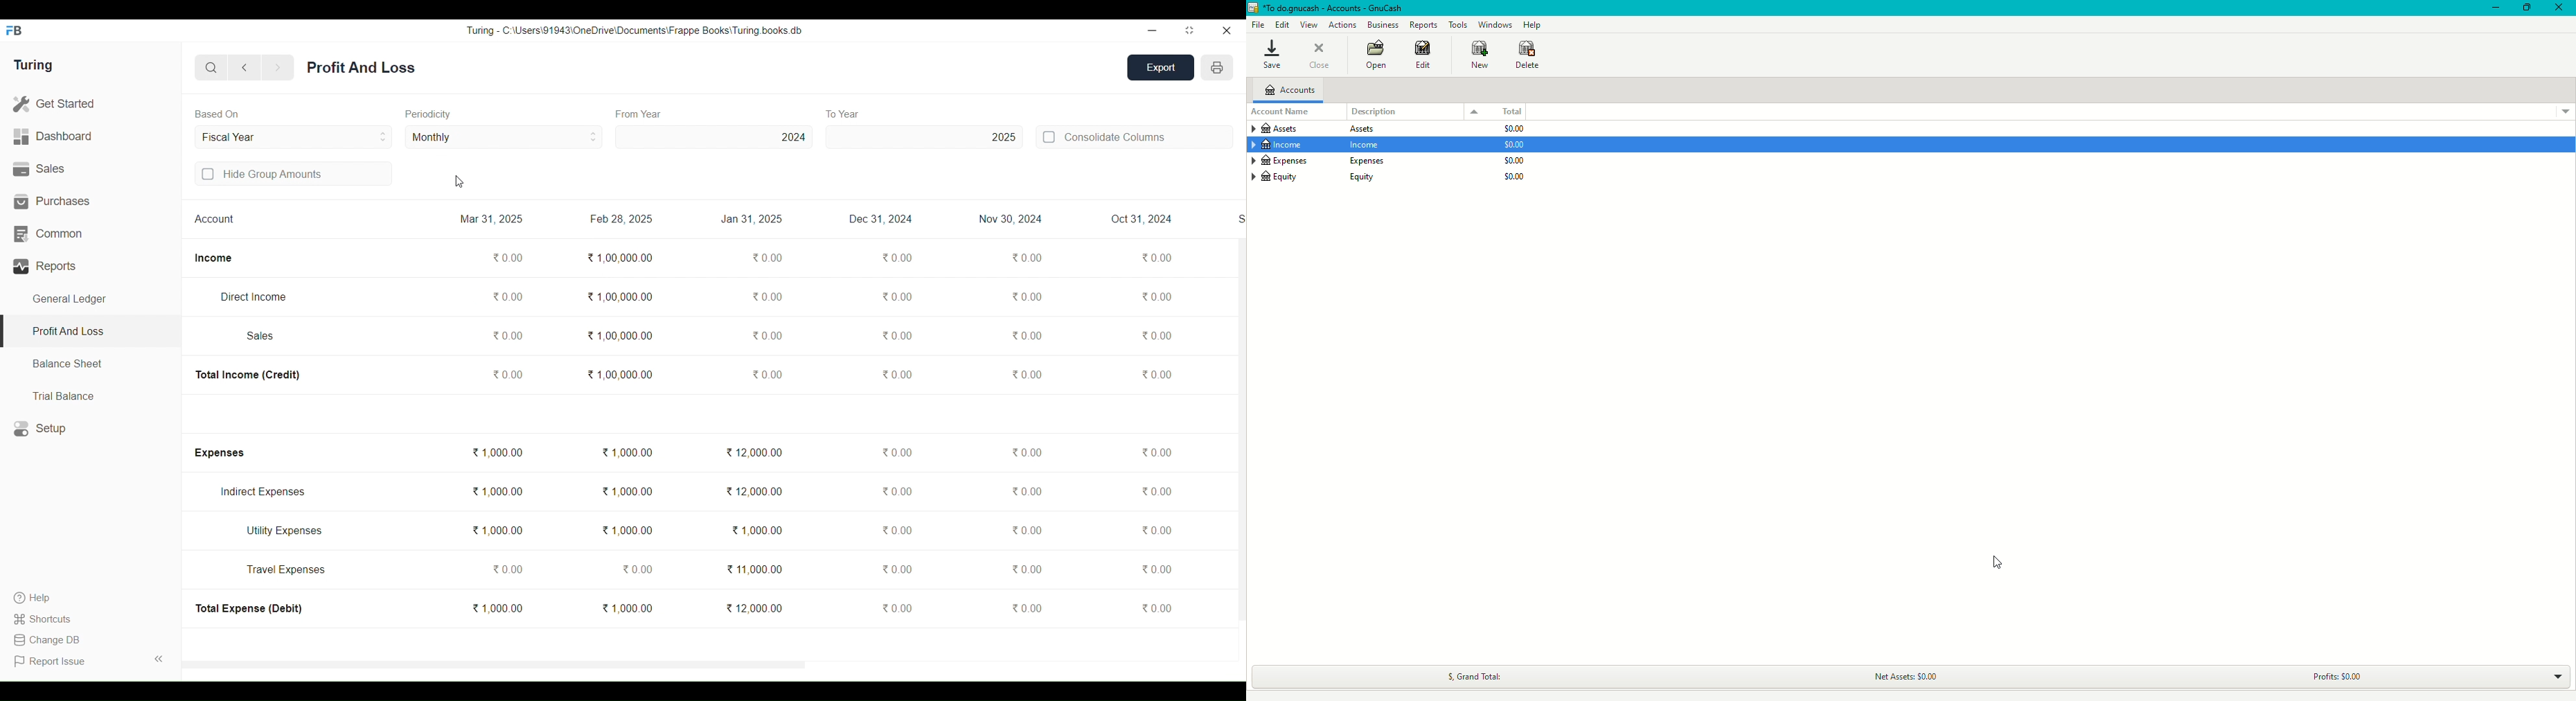 Image resolution: width=2576 pixels, height=728 pixels. Describe the element at coordinates (46, 640) in the screenshot. I see `Change DB` at that location.